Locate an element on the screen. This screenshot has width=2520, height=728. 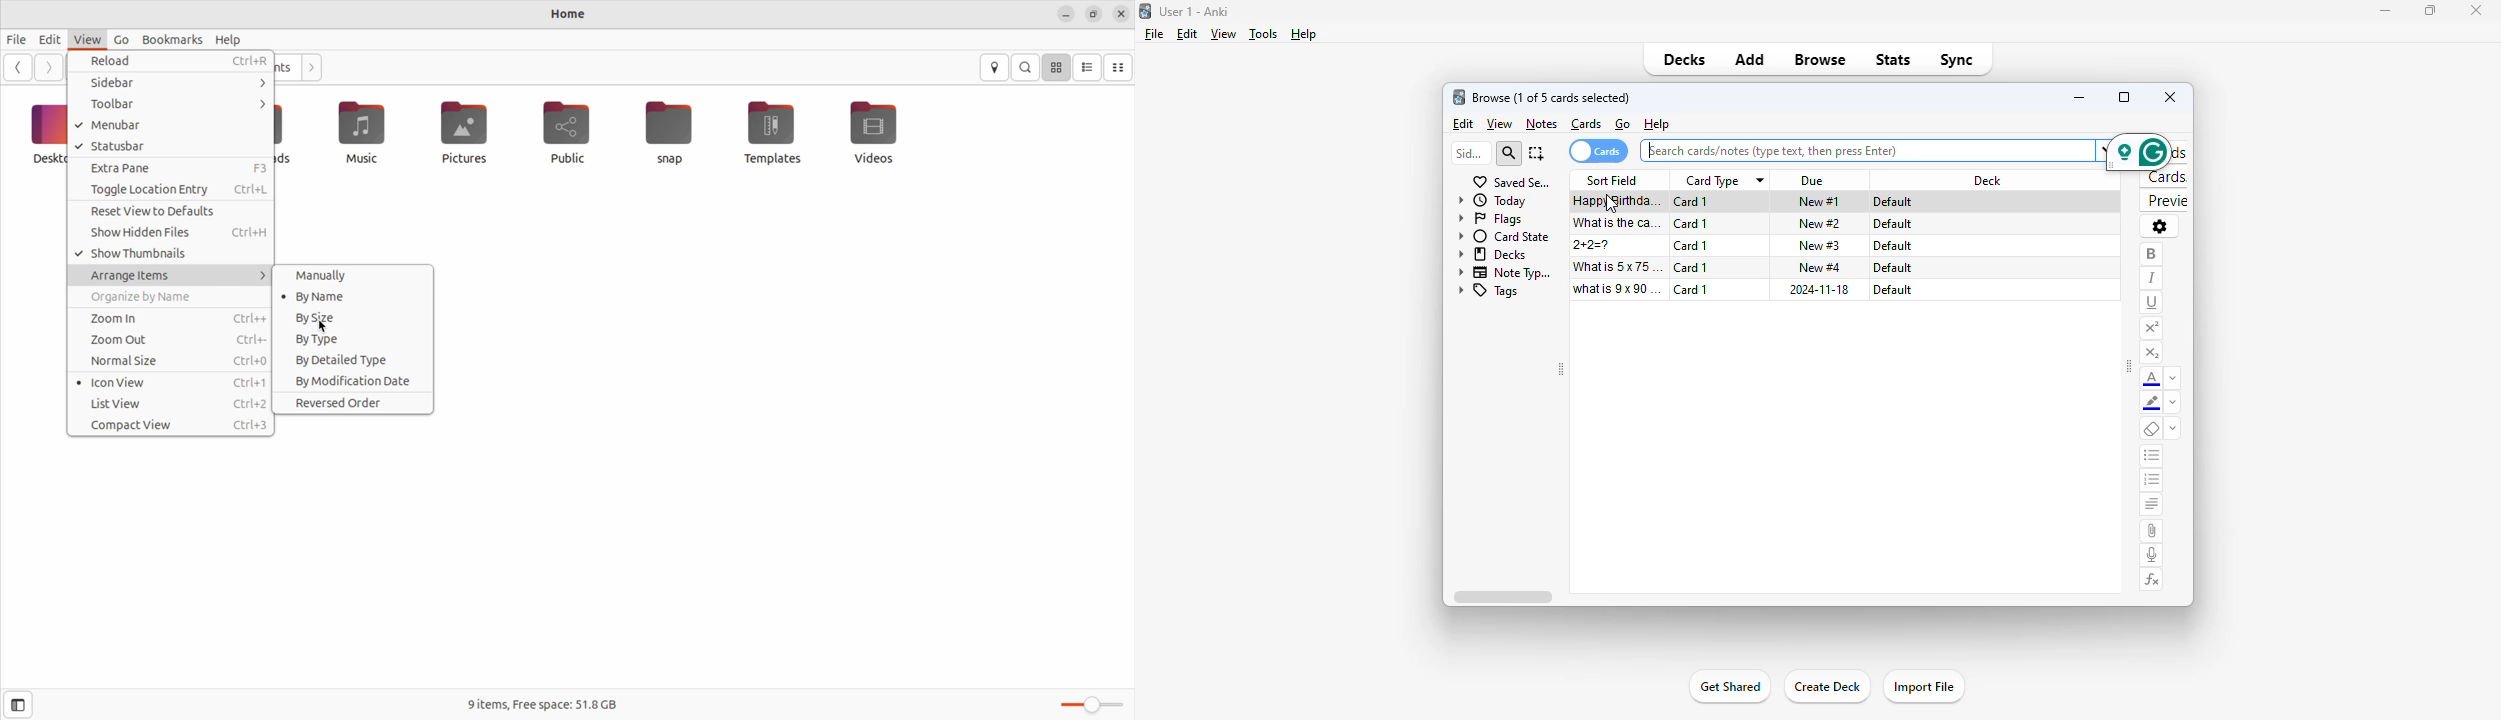
happy birthday song!!!.mp3 is located at coordinates (1618, 202).